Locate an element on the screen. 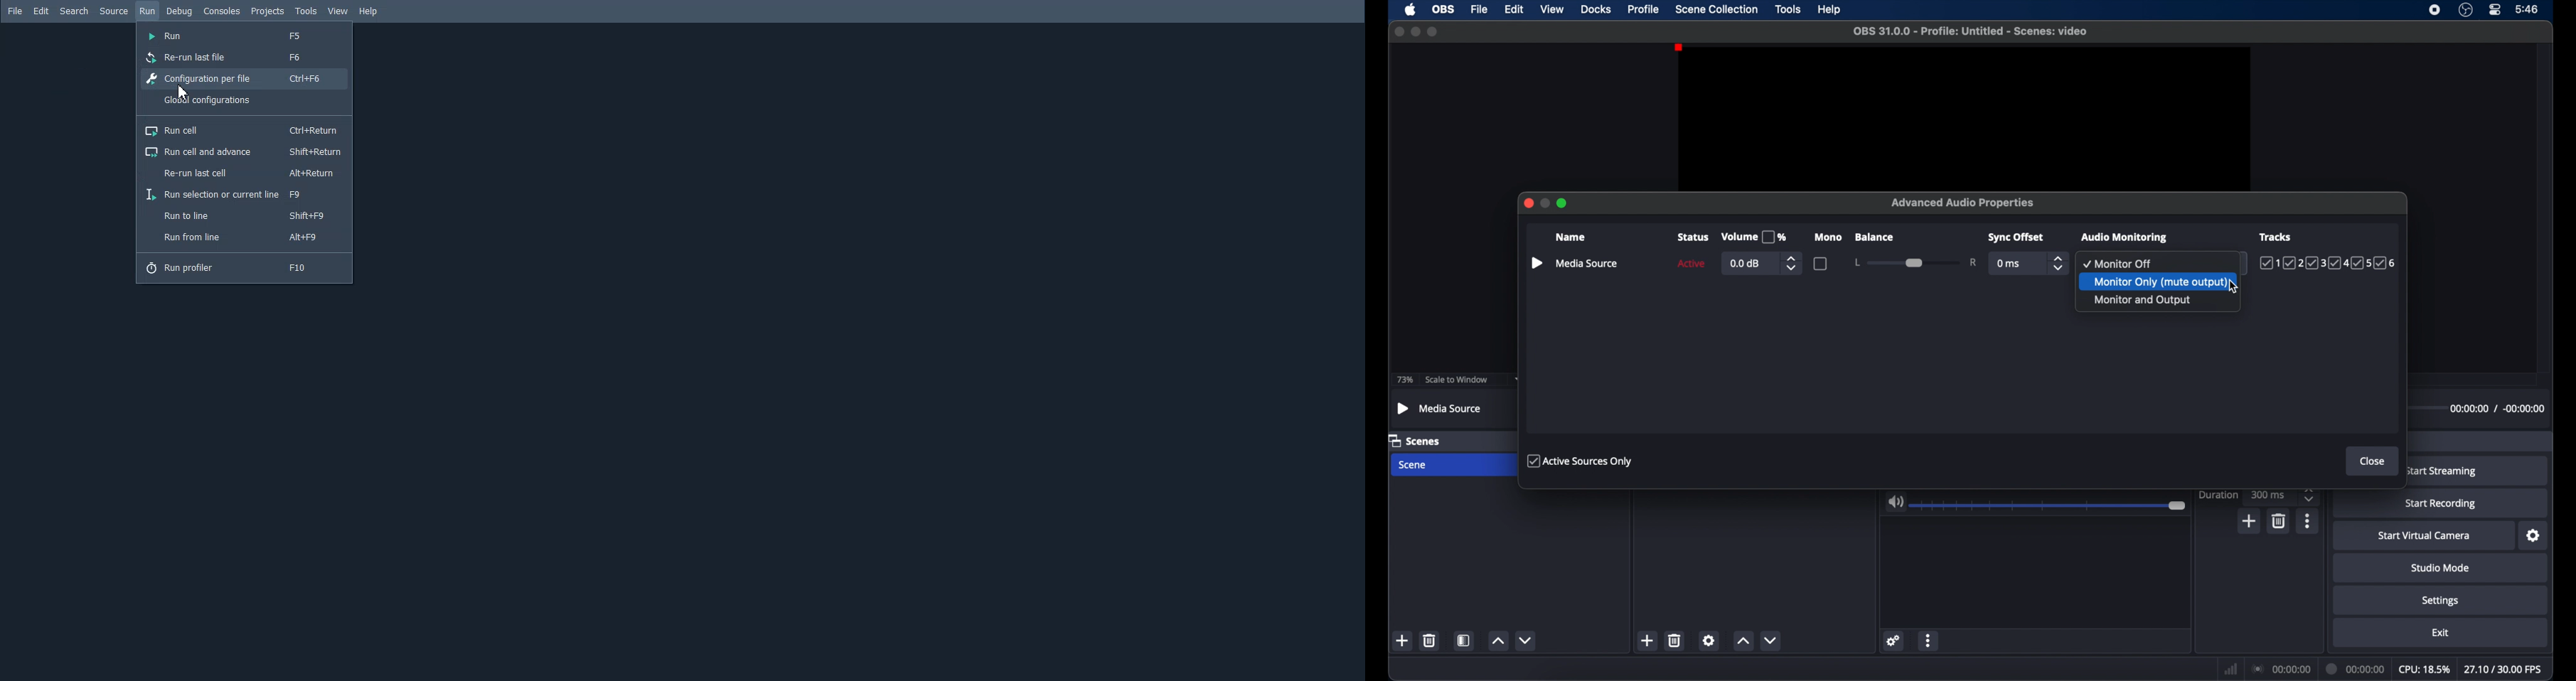  settings is located at coordinates (2534, 536).